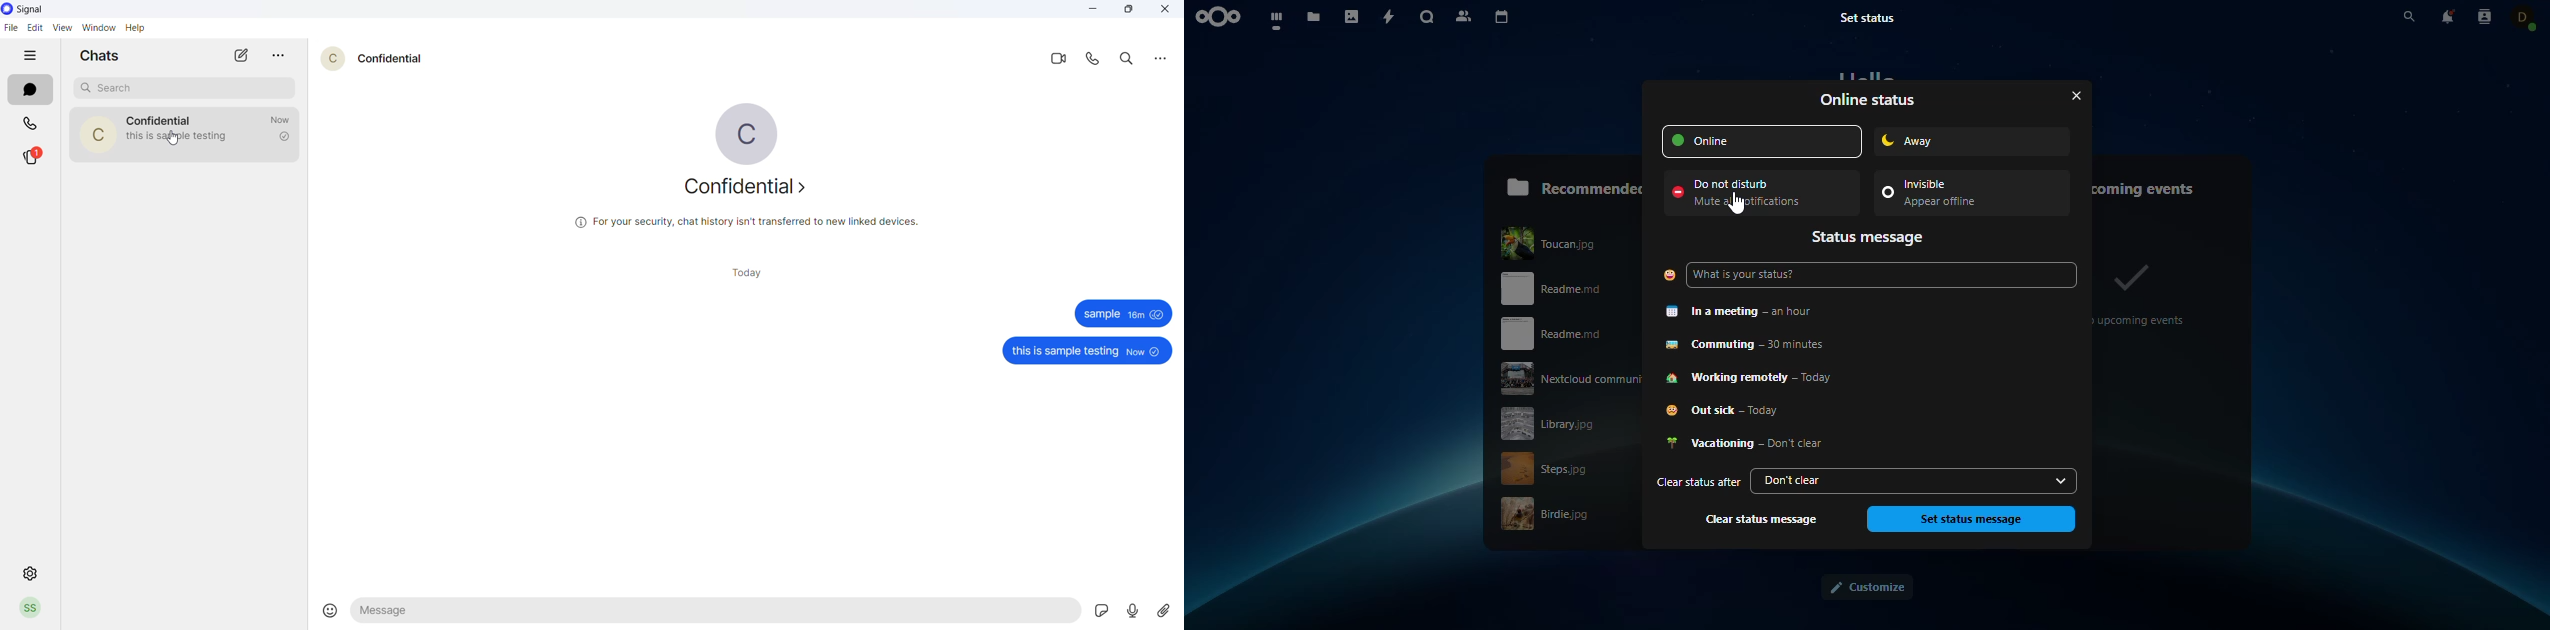 This screenshot has height=644, width=2576. I want to click on chats heading, so click(99, 56).